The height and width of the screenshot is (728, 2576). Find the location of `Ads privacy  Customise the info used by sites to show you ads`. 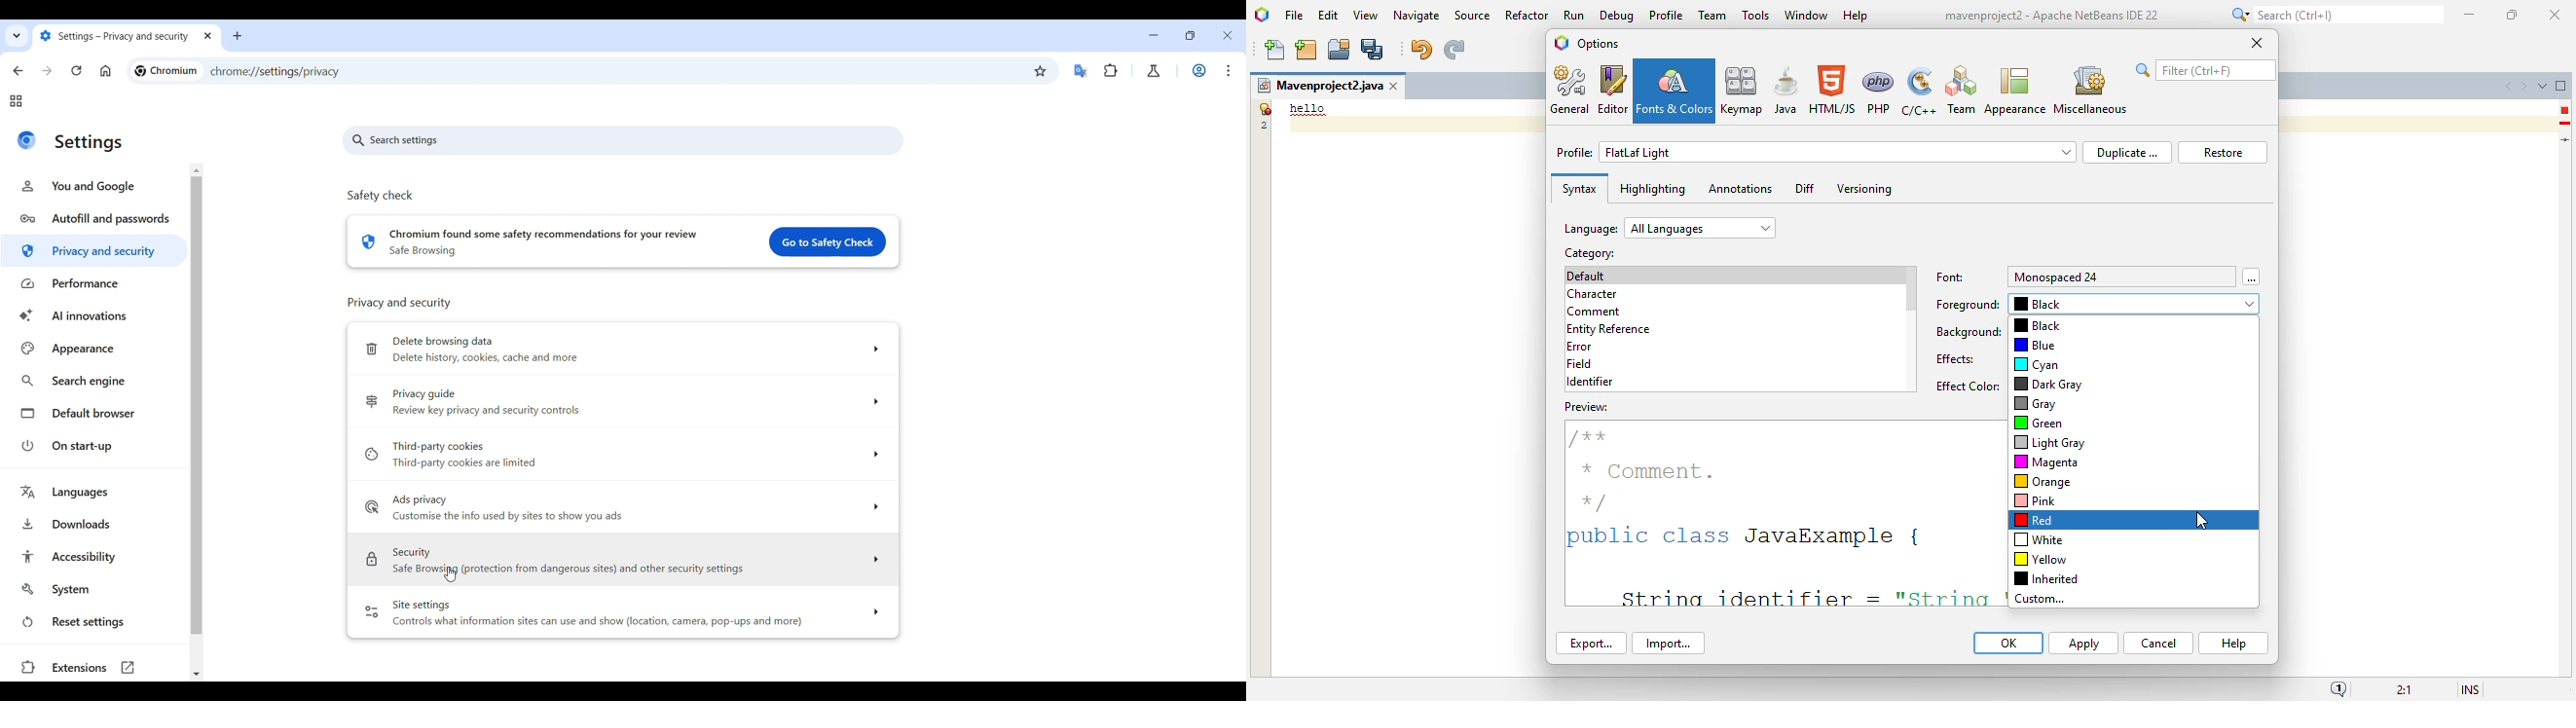

Ads privacy  Customise the info used by sites to show you ads is located at coordinates (625, 512).